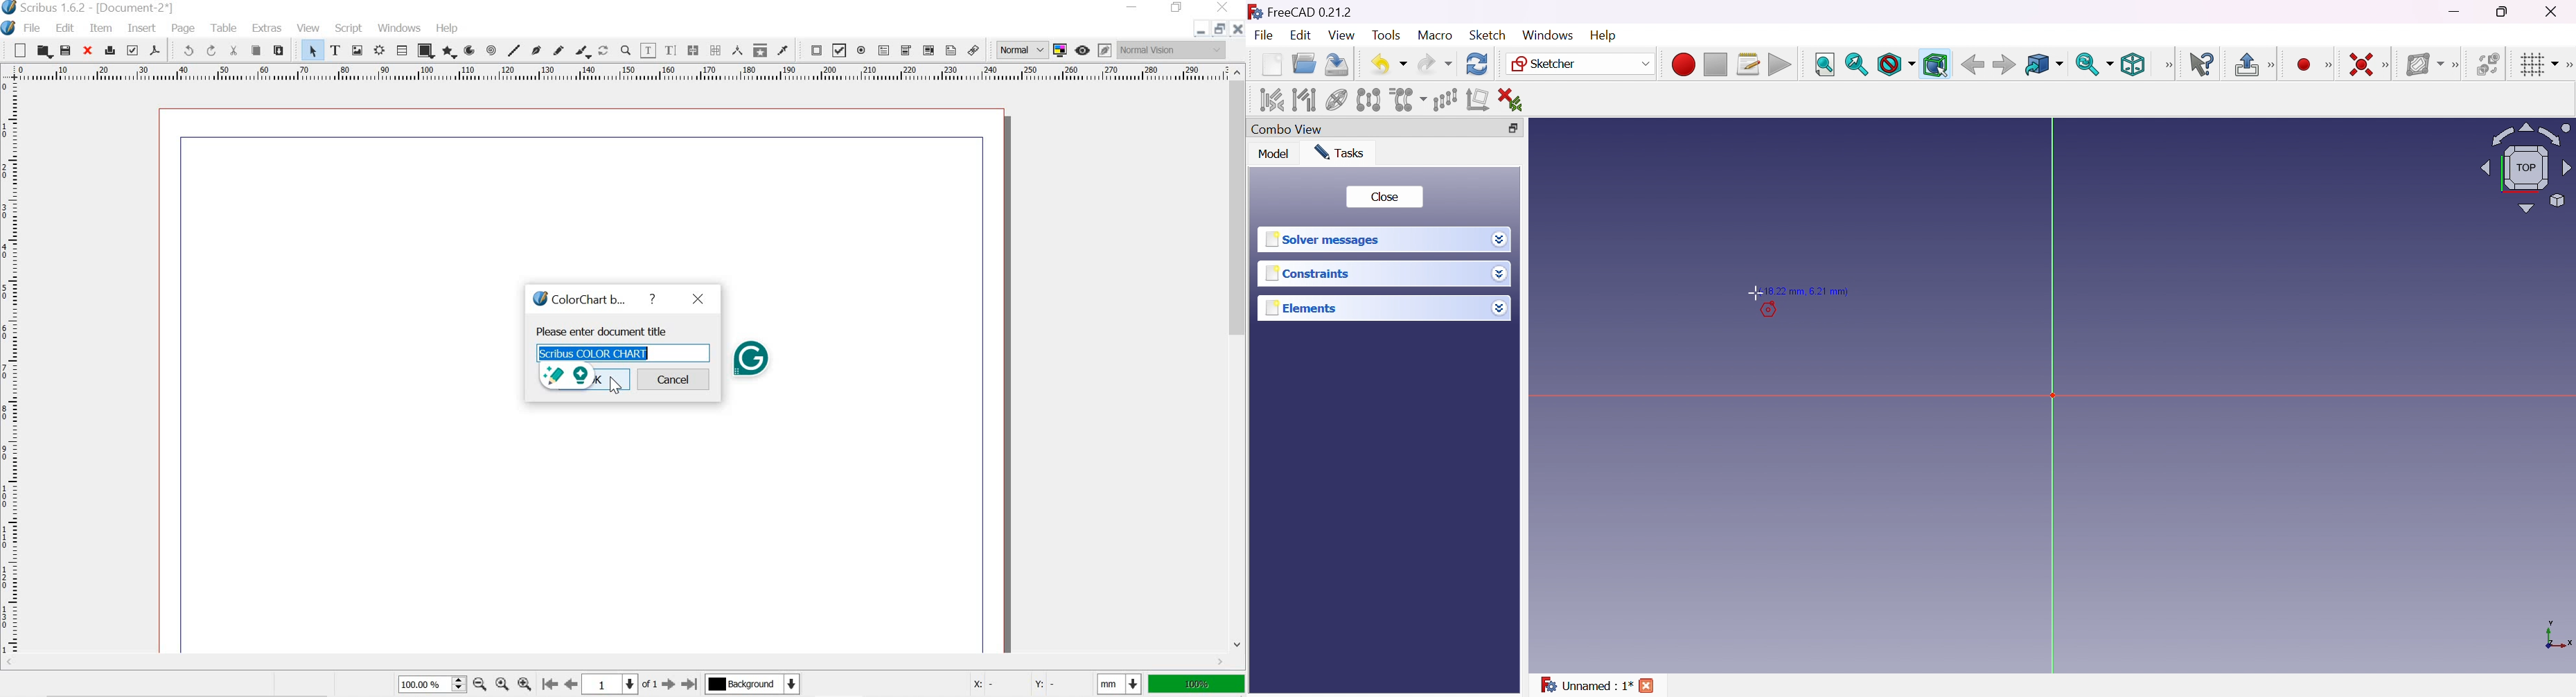 The image size is (2576, 700). Describe the element at coordinates (615, 388) in the screenshot. I see `cursor` at that location.